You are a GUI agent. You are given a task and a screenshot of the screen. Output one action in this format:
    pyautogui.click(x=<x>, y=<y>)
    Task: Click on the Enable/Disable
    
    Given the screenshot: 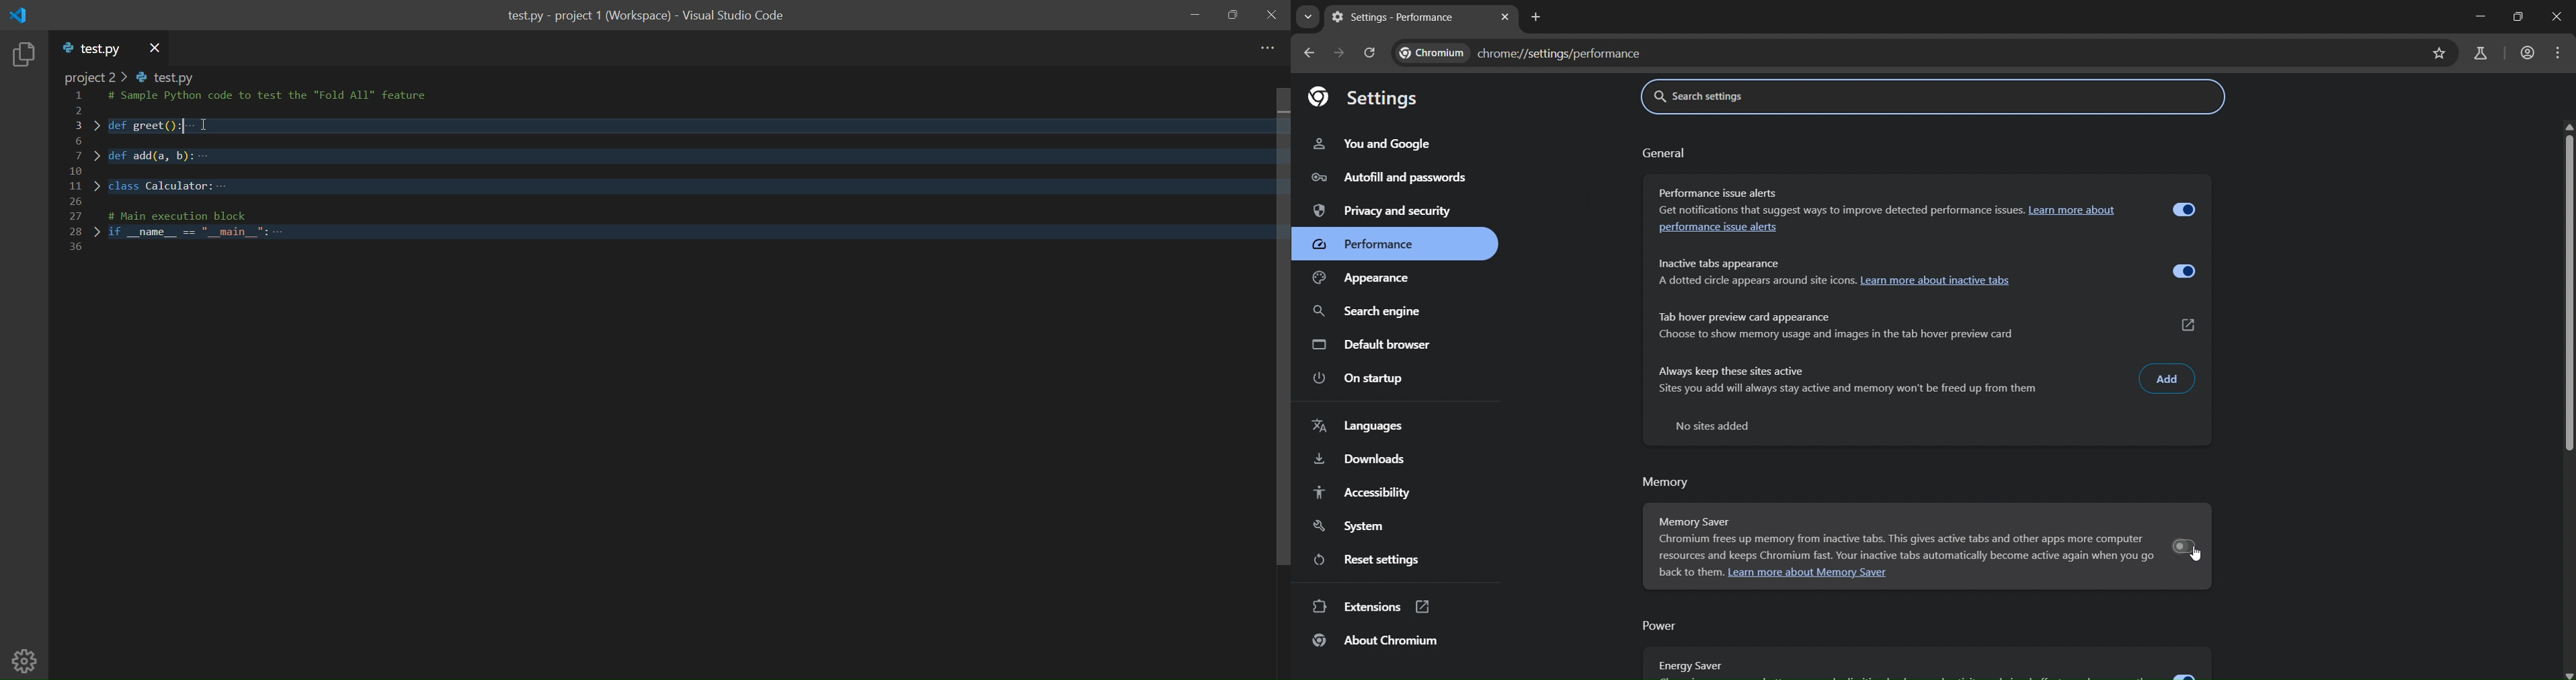 What is the action you would take?
    pyautogui.click(x=2183, y=272)
    